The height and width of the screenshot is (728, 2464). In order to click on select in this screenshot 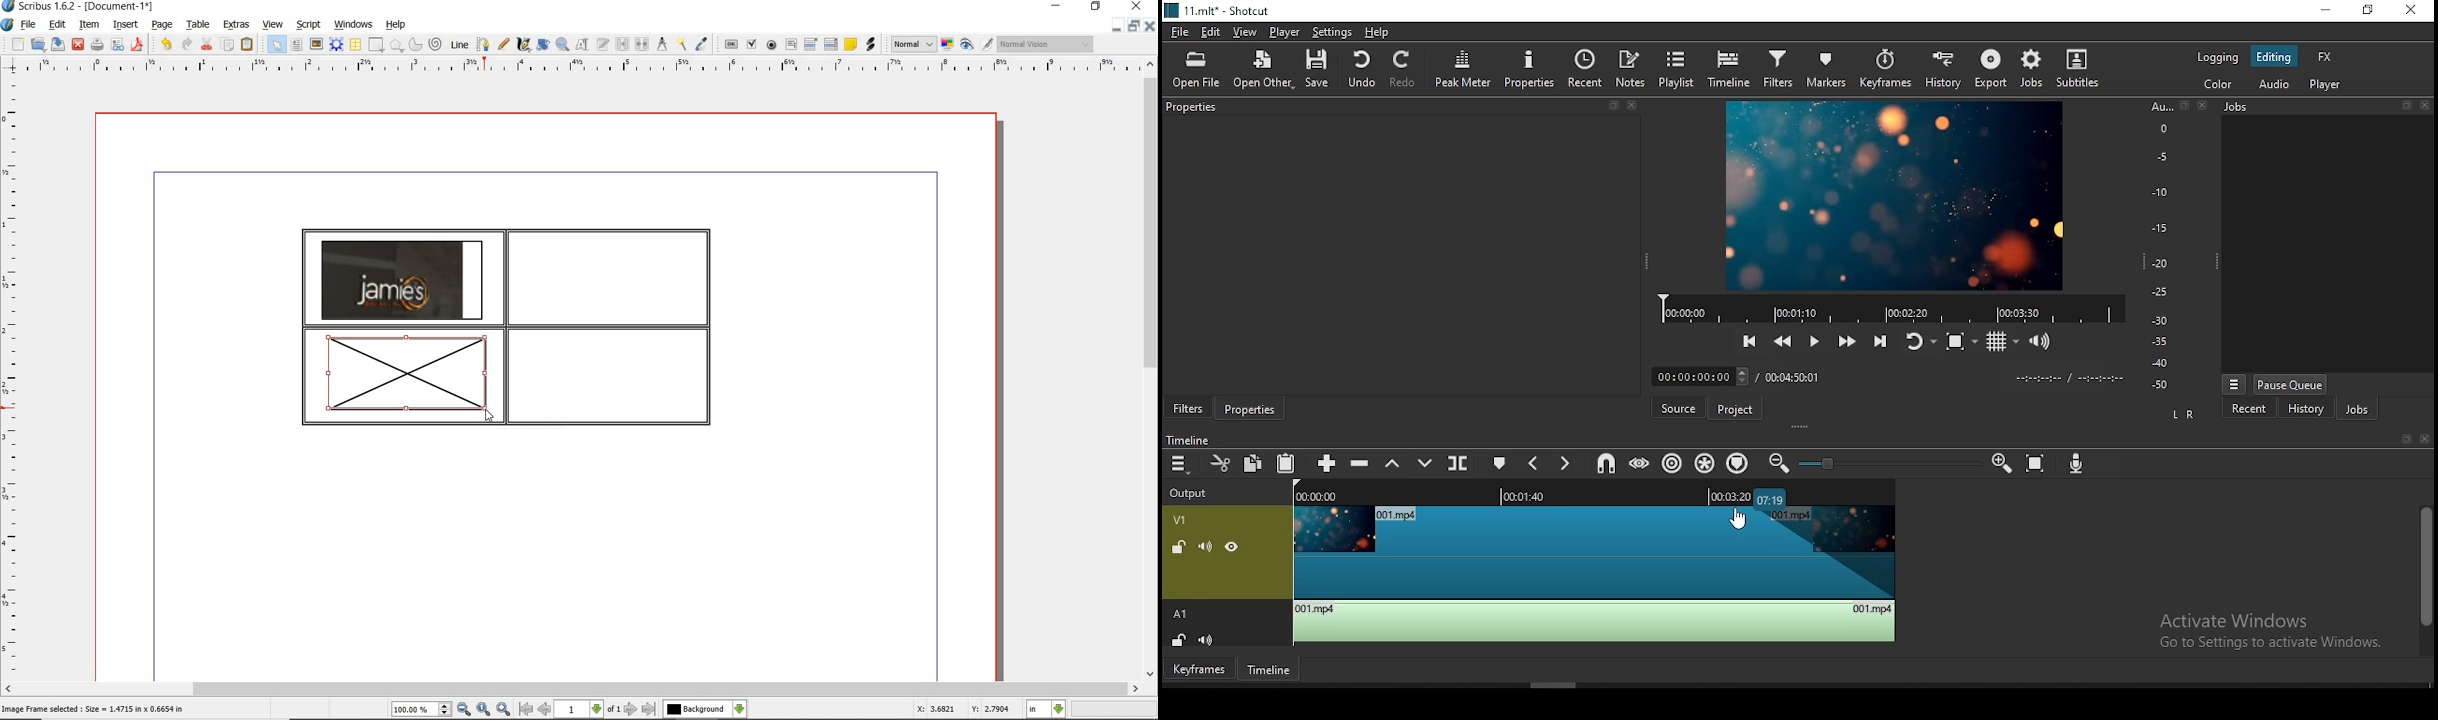, I will do `click(279, 48)`.